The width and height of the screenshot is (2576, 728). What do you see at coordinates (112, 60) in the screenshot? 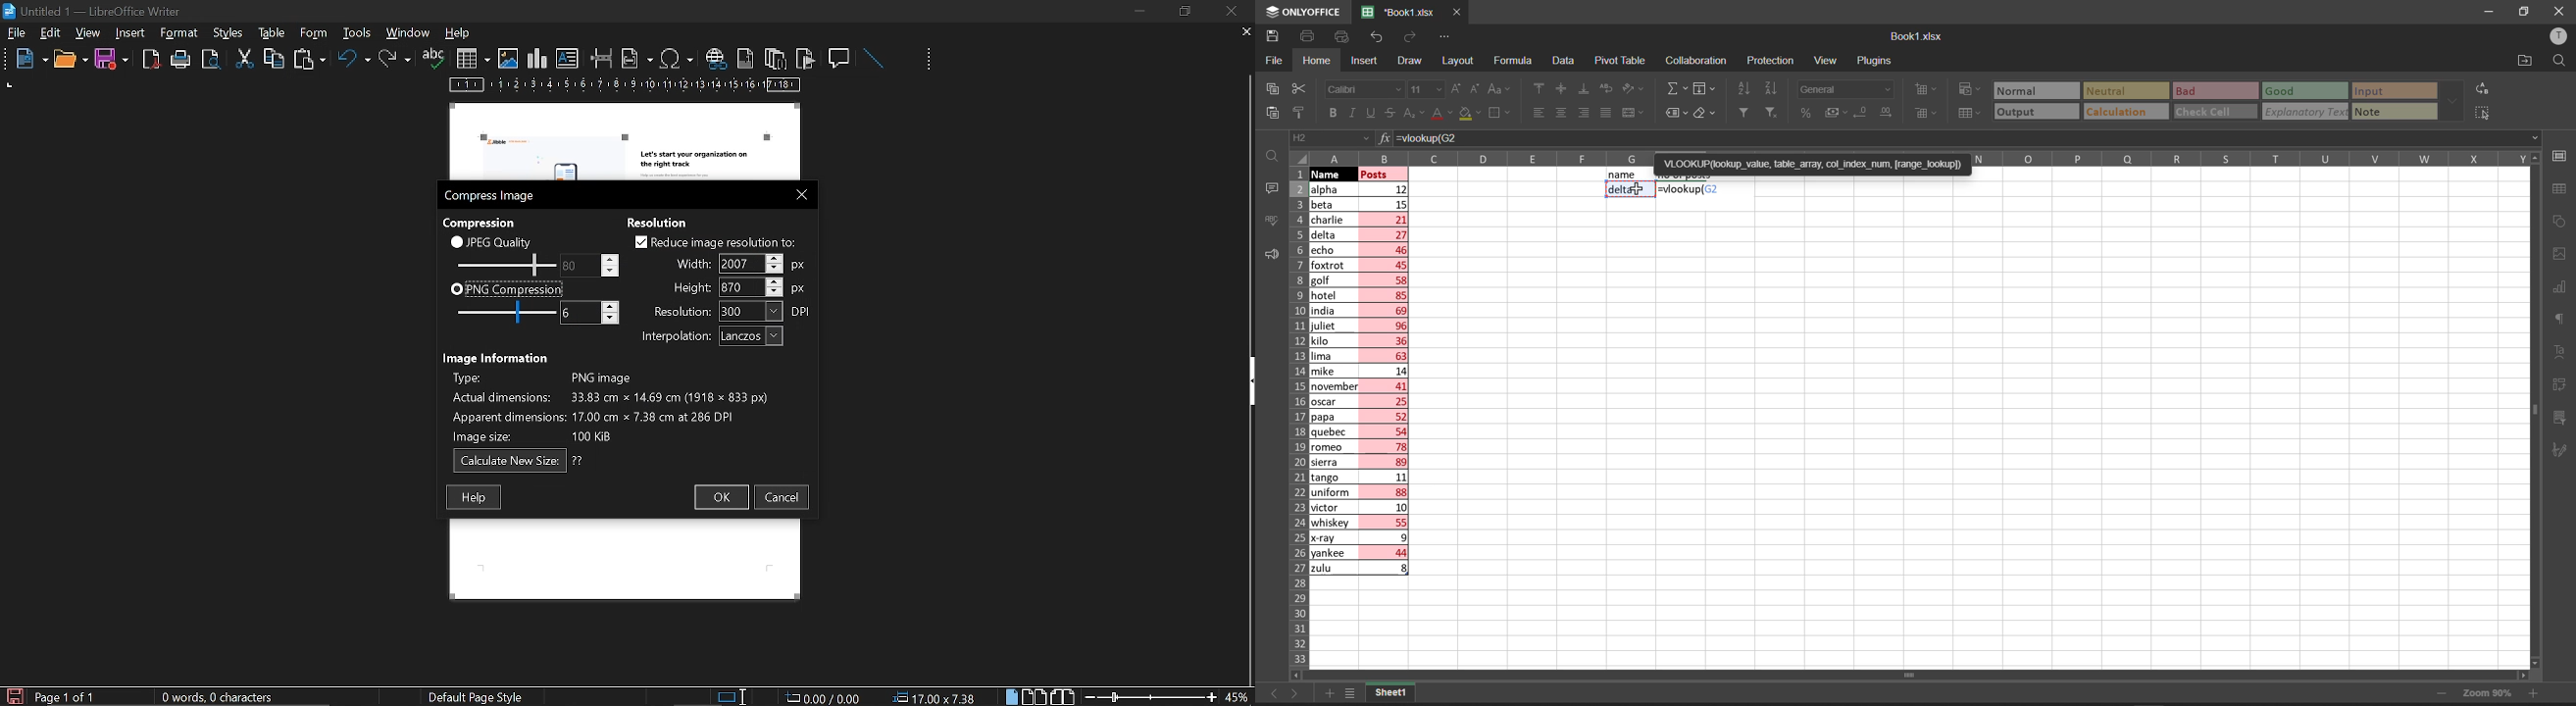
I see `save` at bounding box center [112, 60].